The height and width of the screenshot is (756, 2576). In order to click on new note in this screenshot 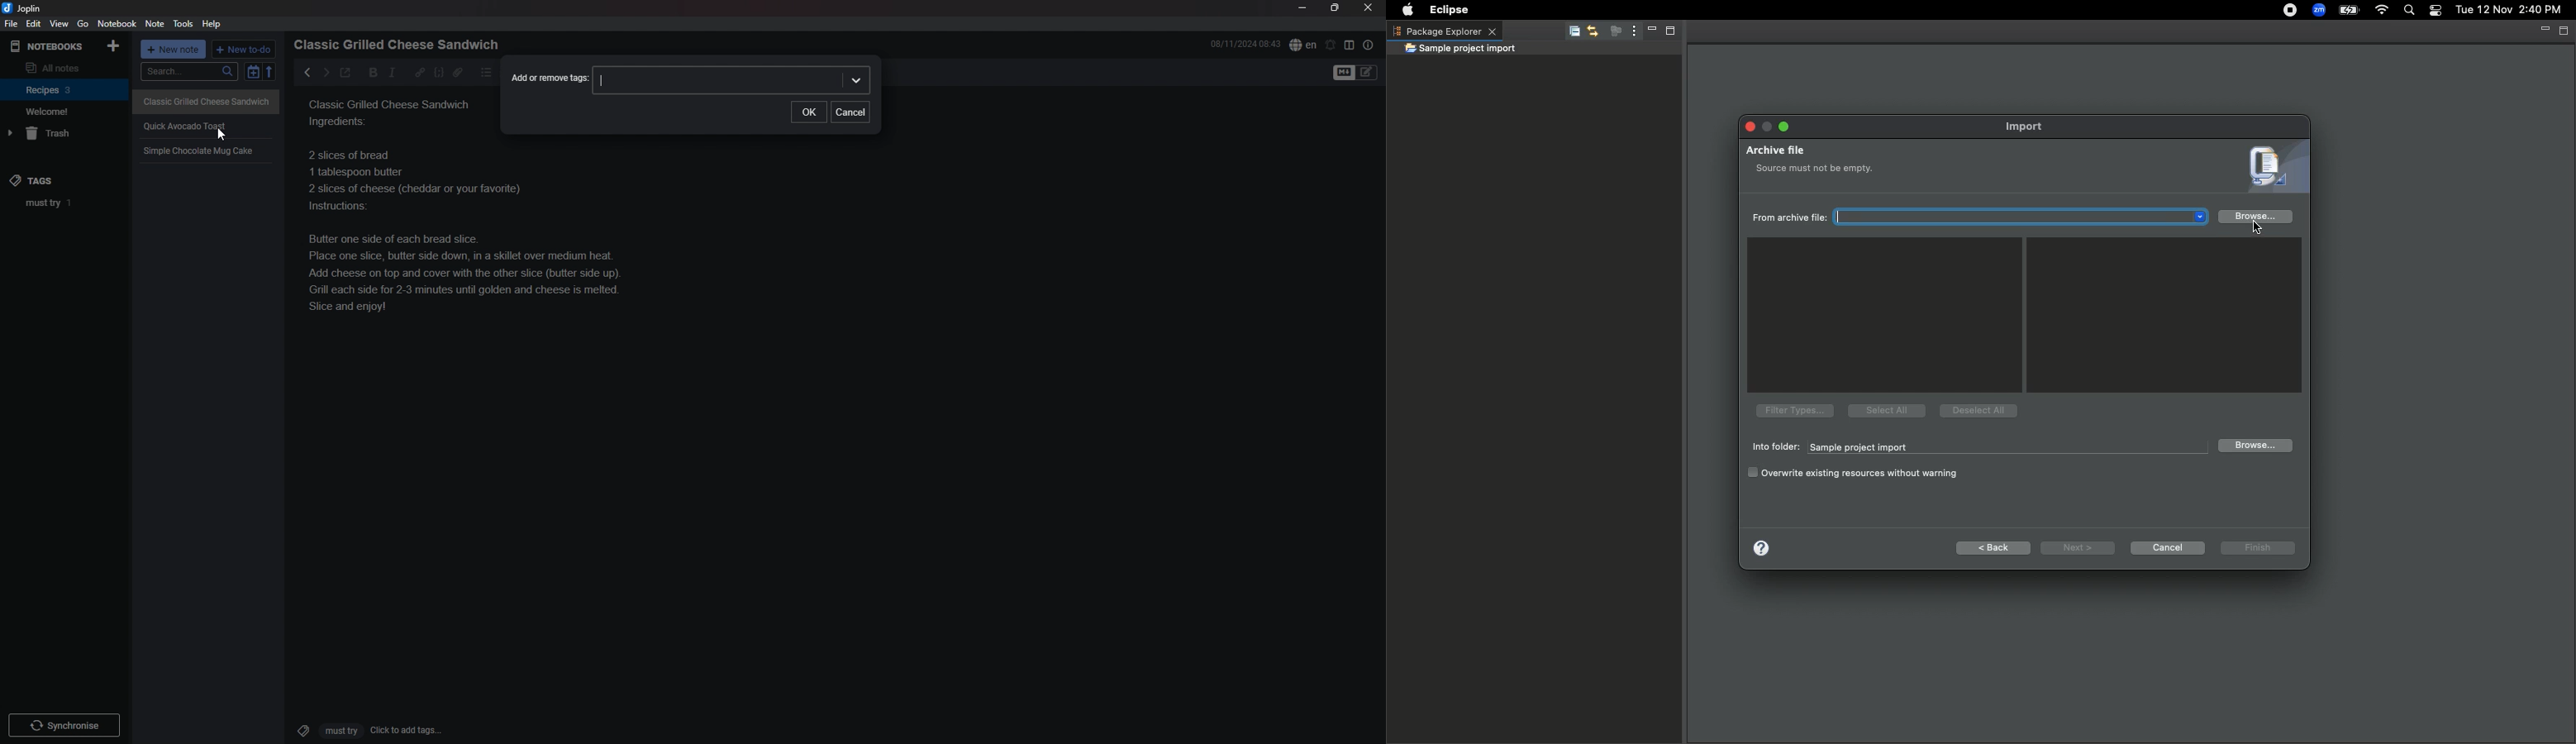, I will do `click(175, 51)`.